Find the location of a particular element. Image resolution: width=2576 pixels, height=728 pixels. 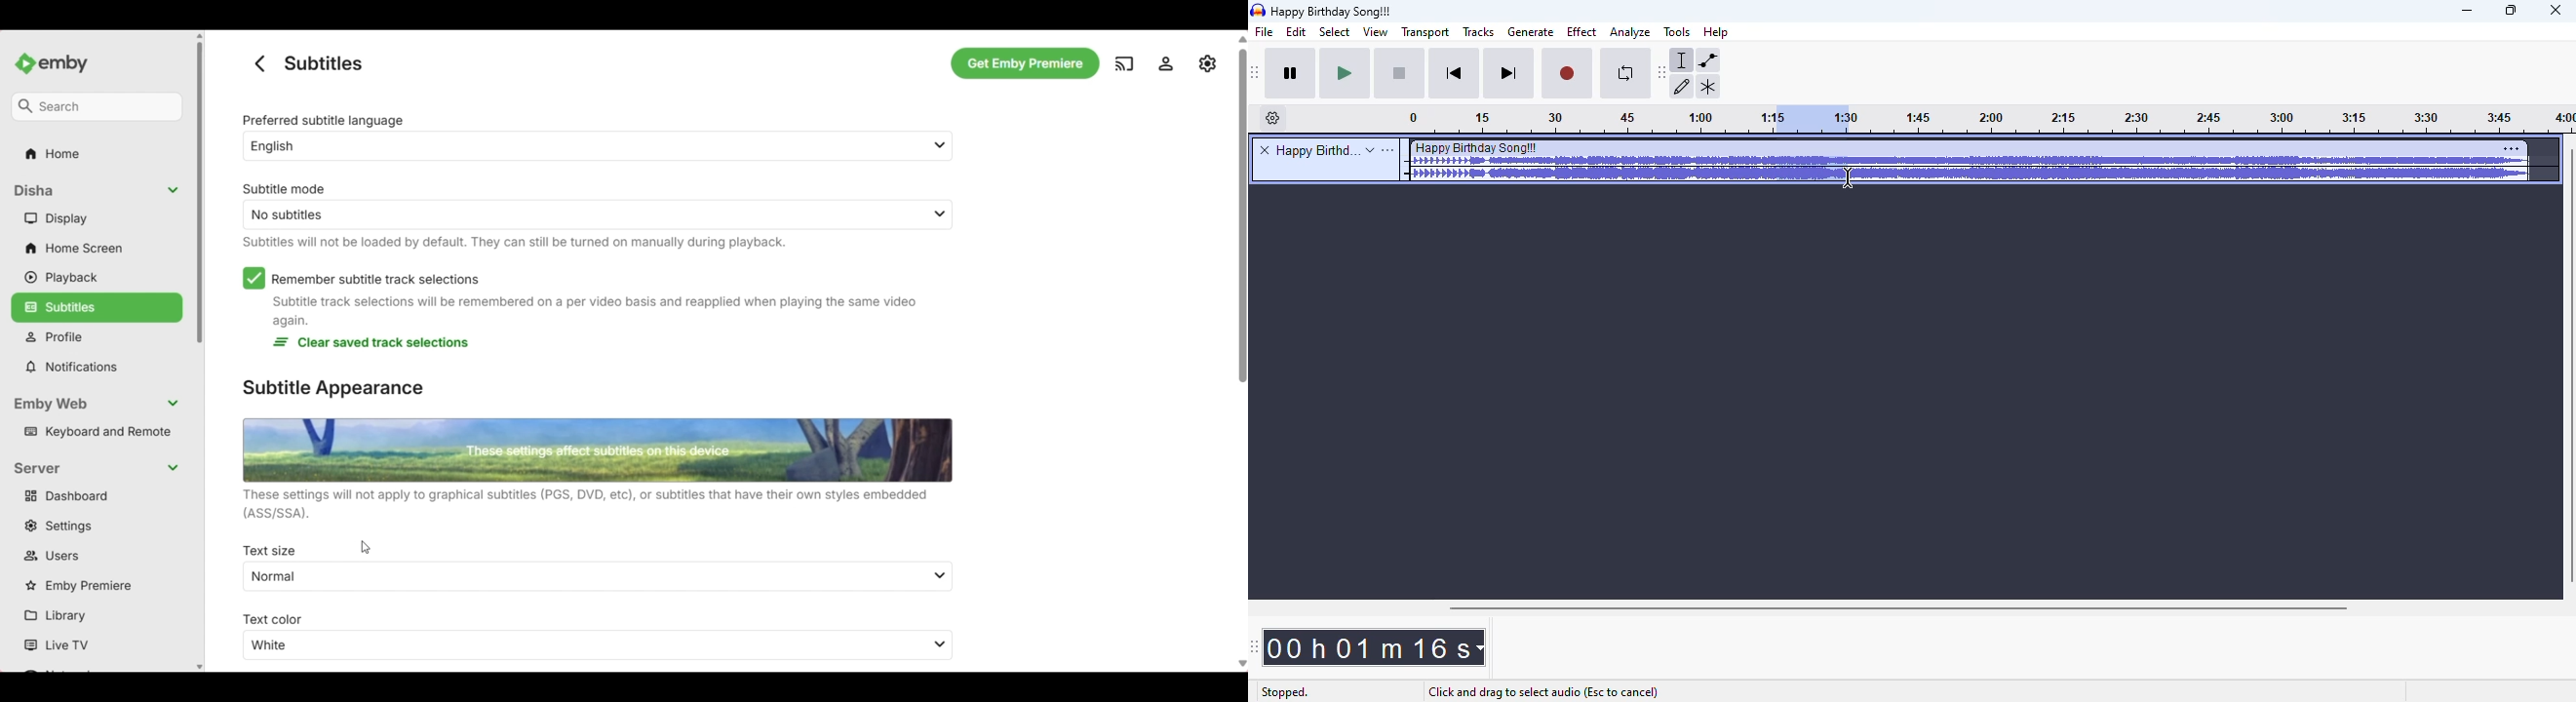

delete track is located at coordinates (1265, 149).